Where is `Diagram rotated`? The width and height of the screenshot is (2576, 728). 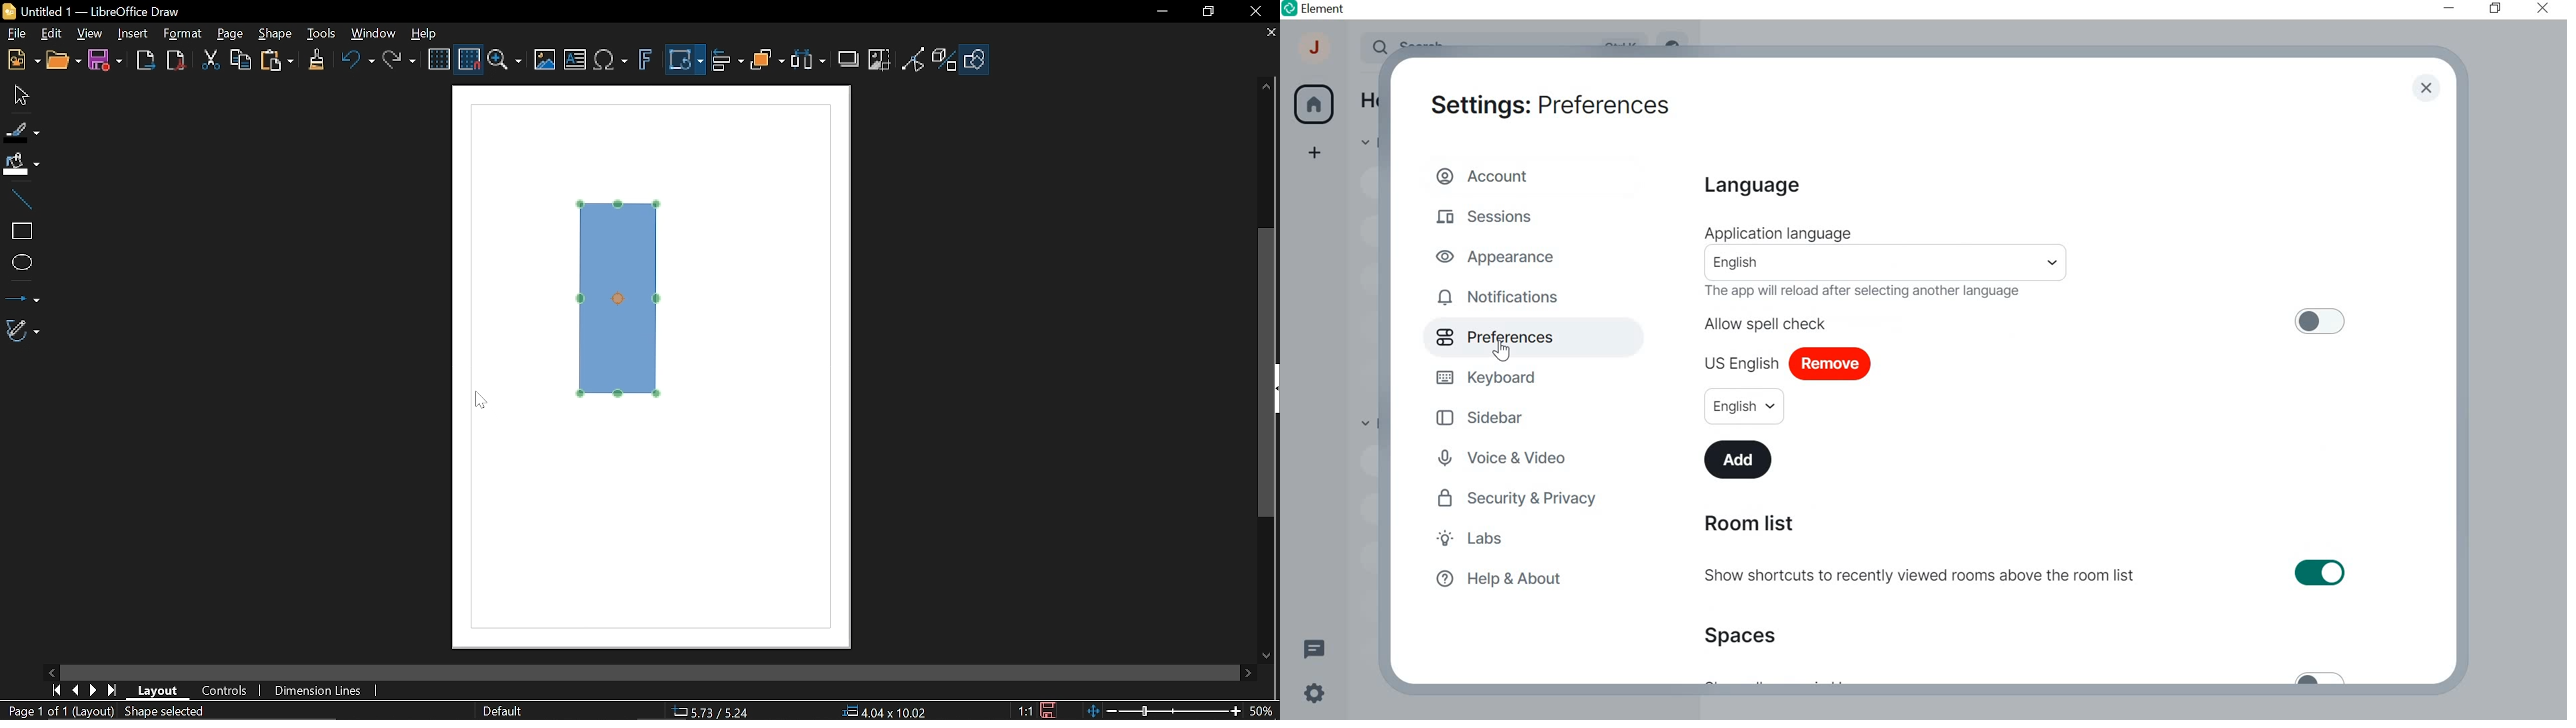
Diagram rotated is located at coordinates (620, 297).